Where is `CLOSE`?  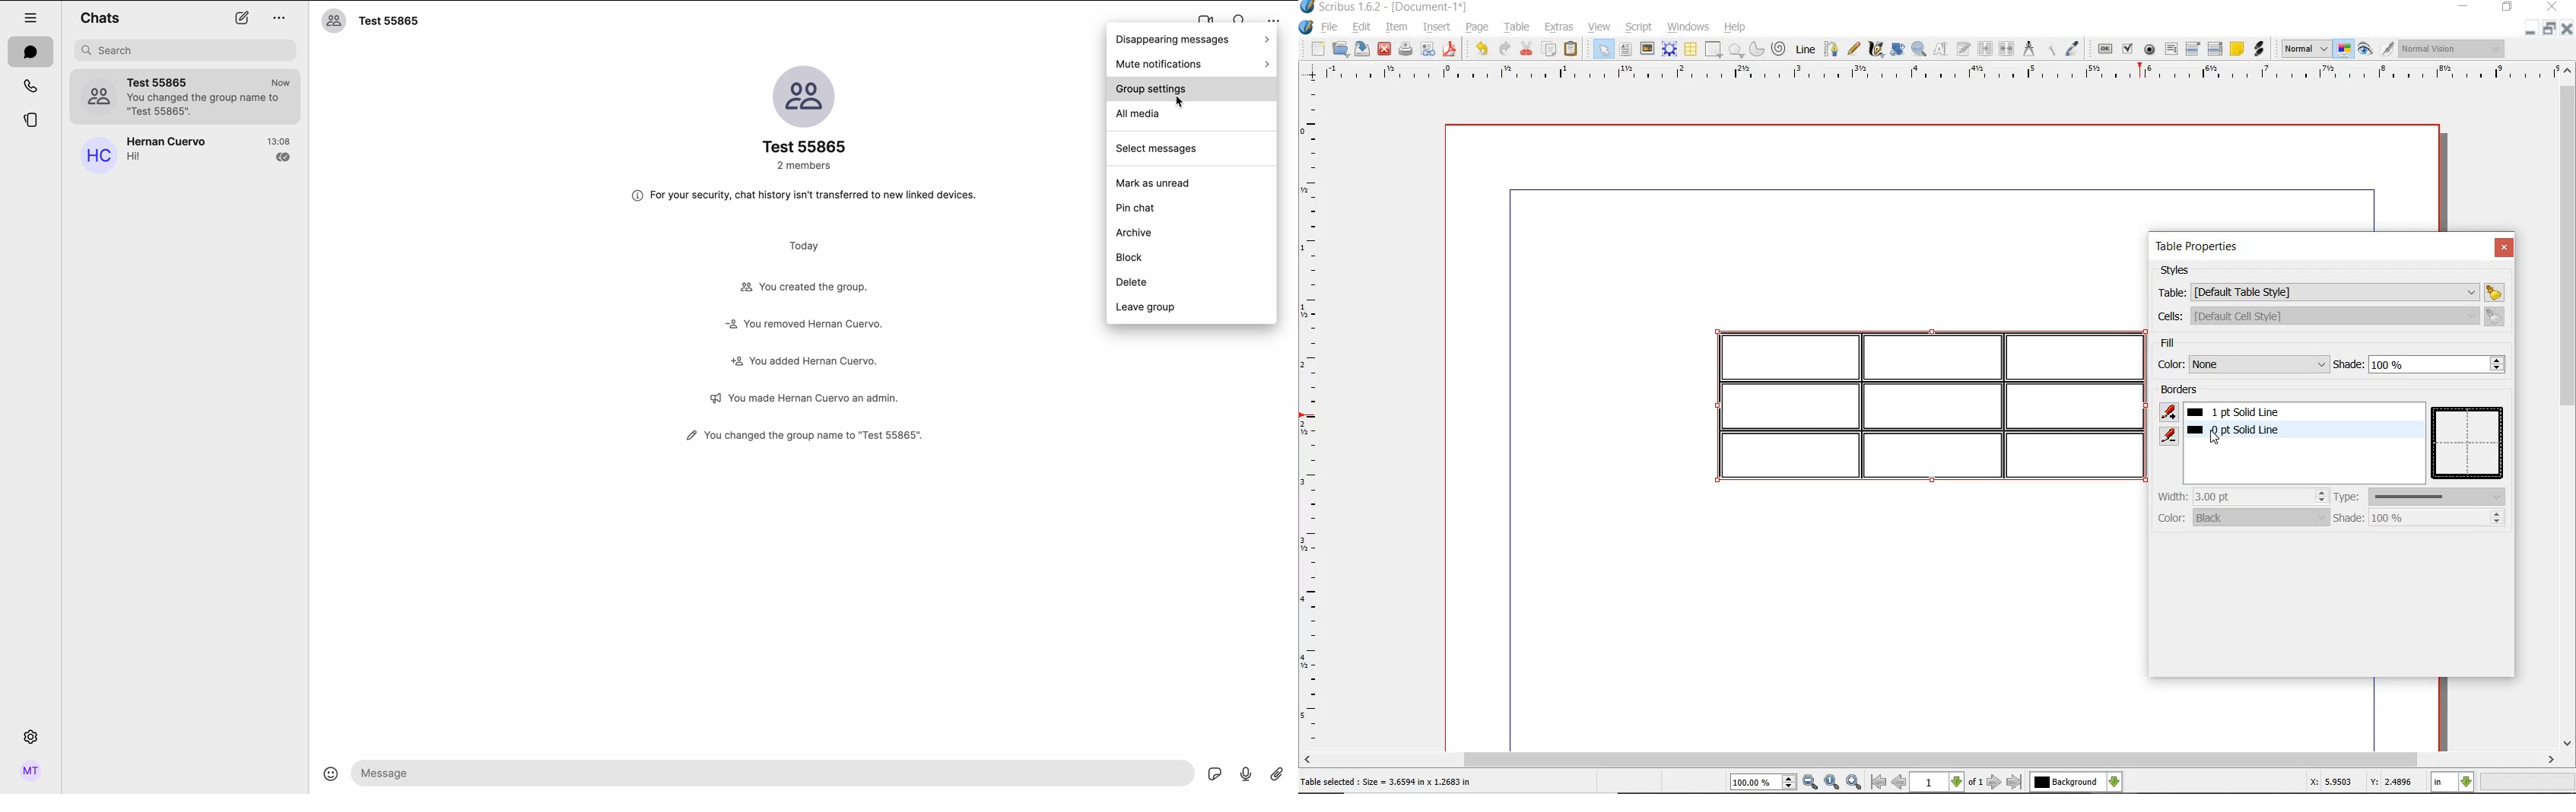 CLOSE is located at coordinates (2552, 7).